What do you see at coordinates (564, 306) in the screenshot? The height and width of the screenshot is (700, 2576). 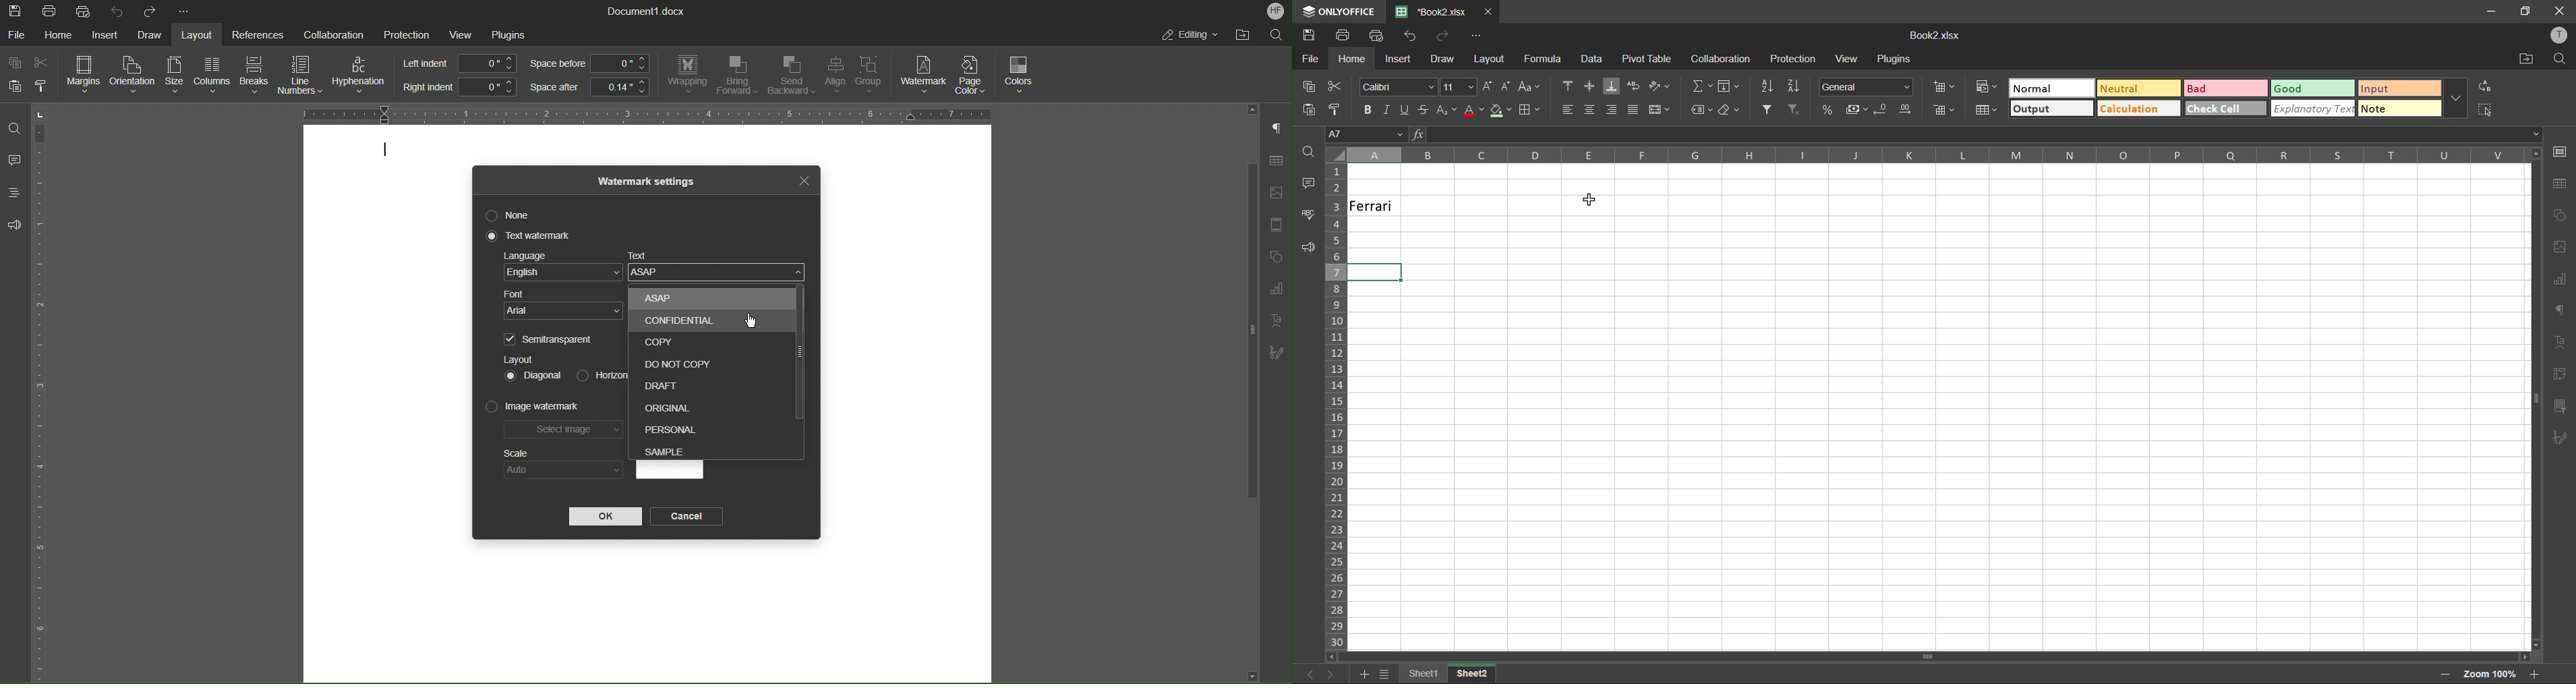 I see `Font` at bounding box center [564, 306].